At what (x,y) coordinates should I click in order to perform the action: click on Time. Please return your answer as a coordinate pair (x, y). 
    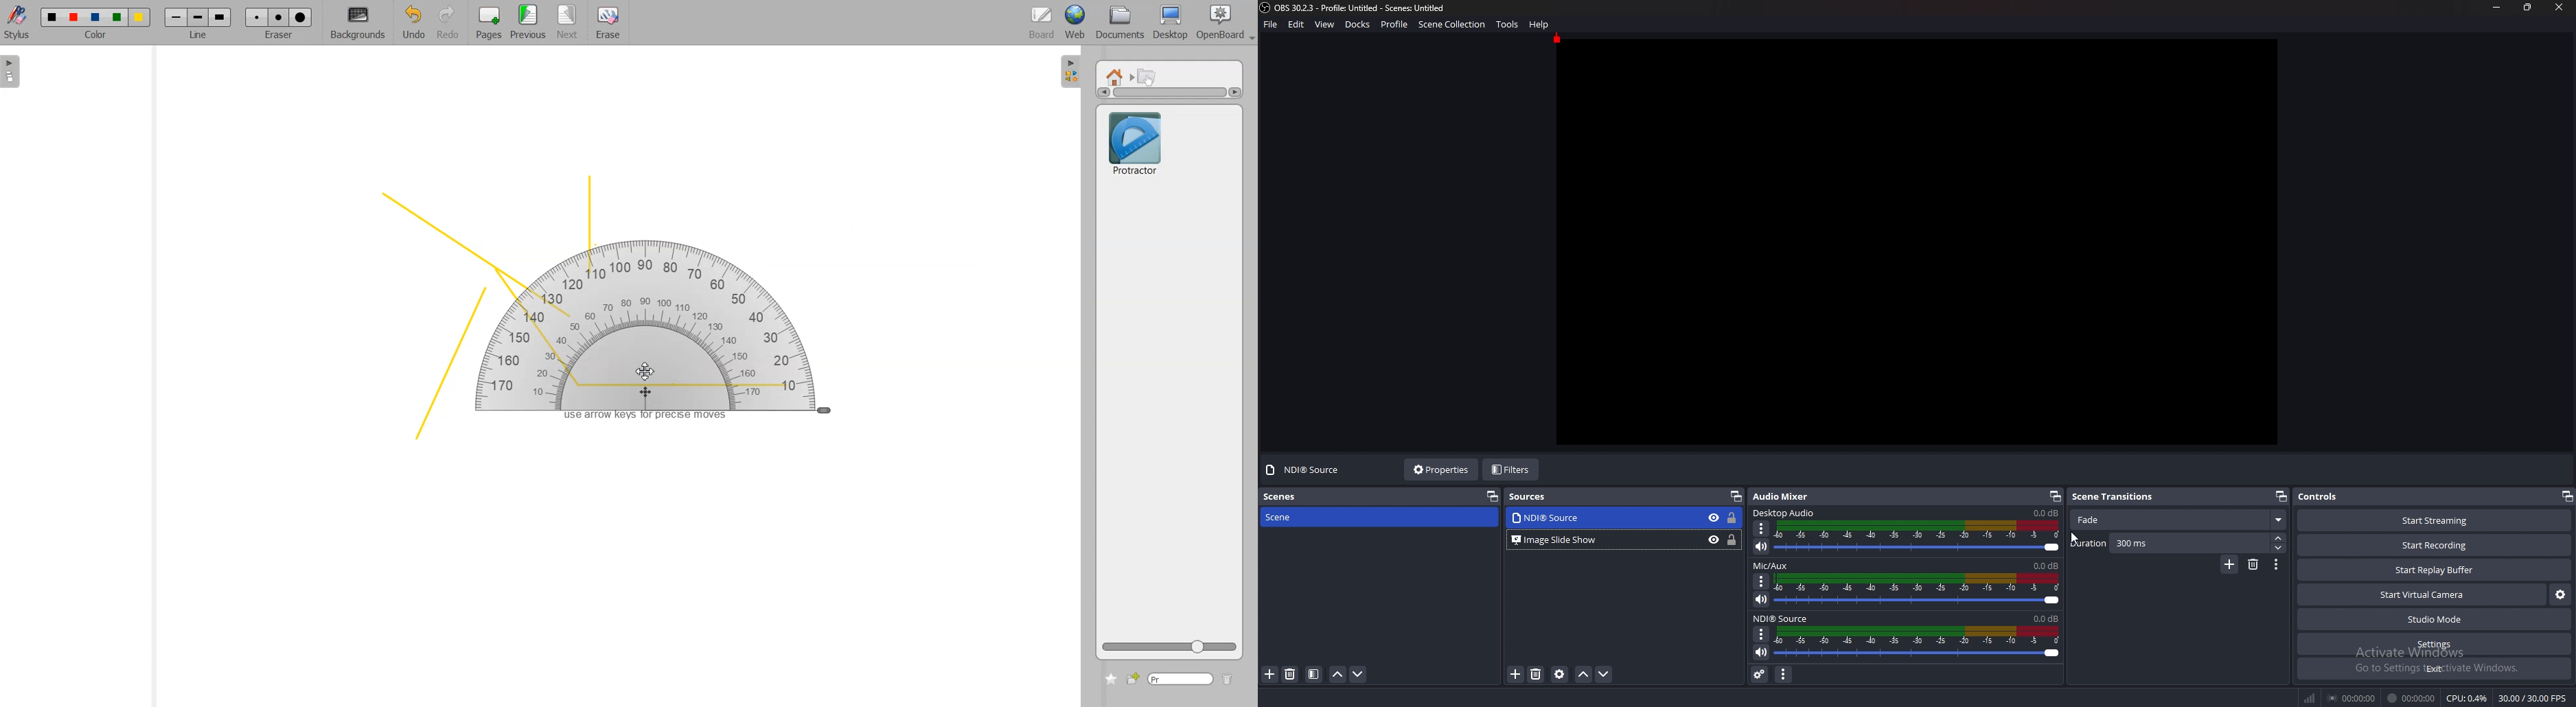
    Looking at the image, I should click on (2408, 697).